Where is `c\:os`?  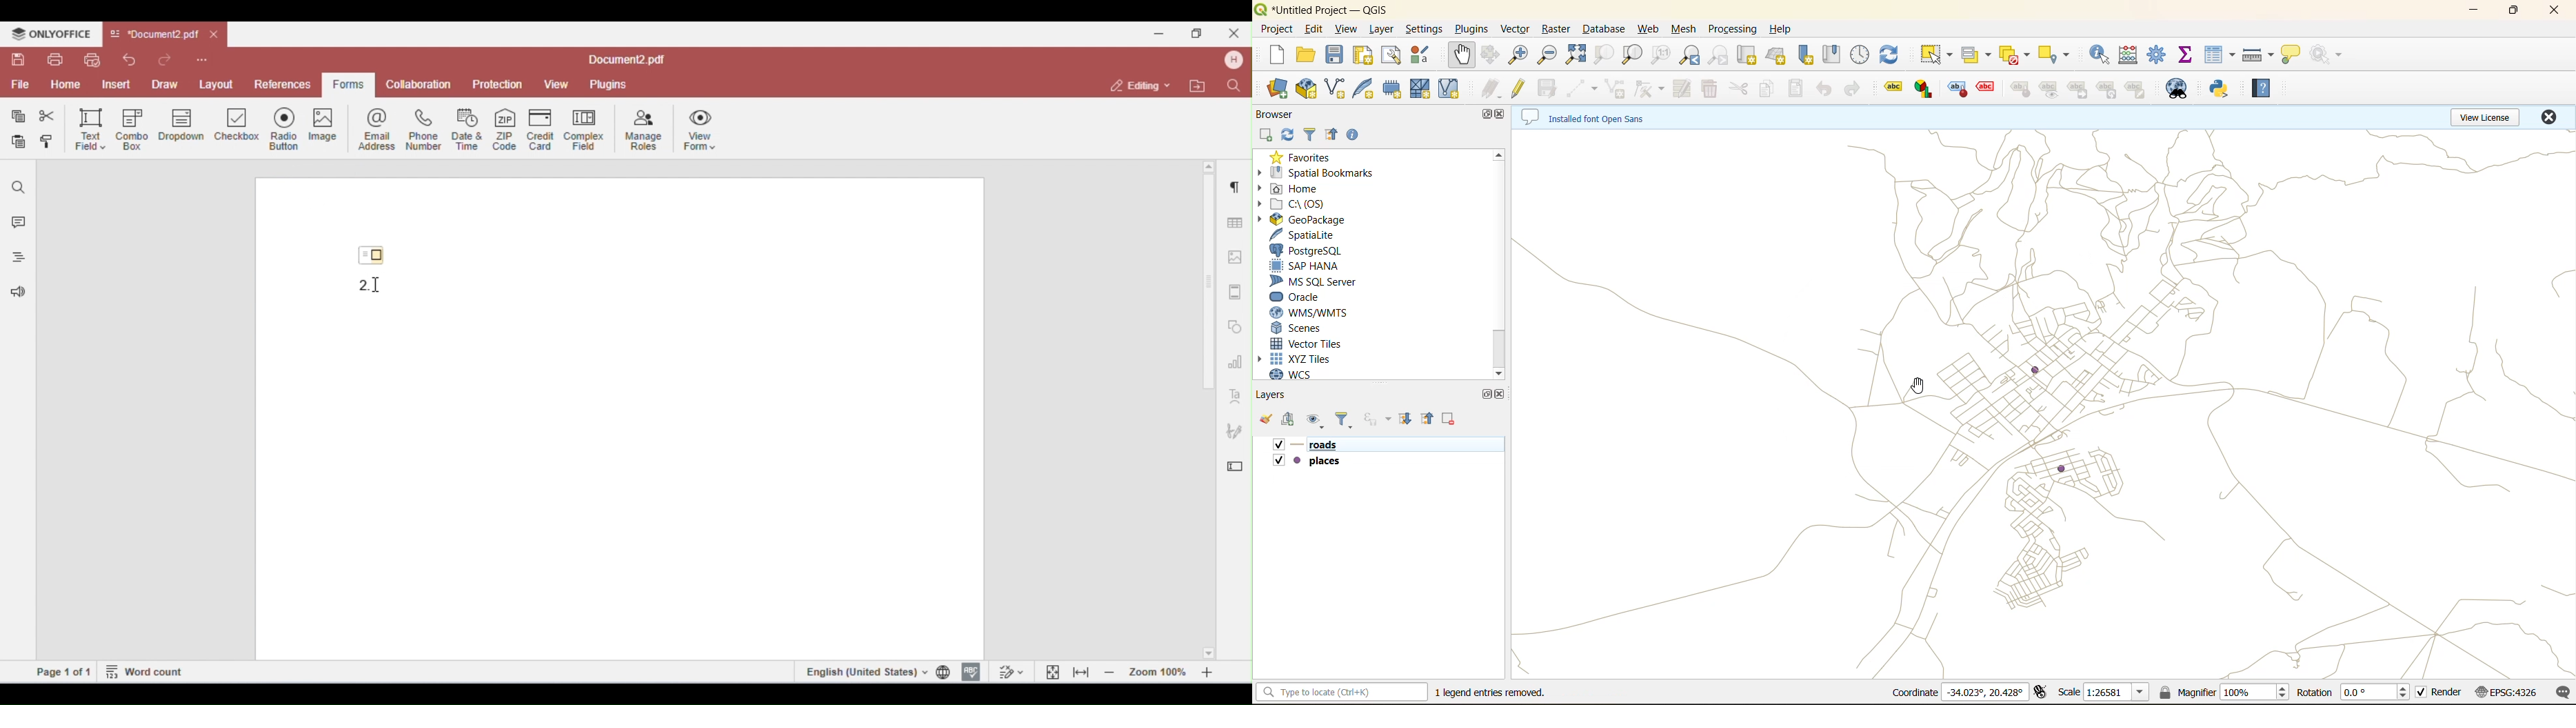
c\:os is located at coordinates (1322, 205).